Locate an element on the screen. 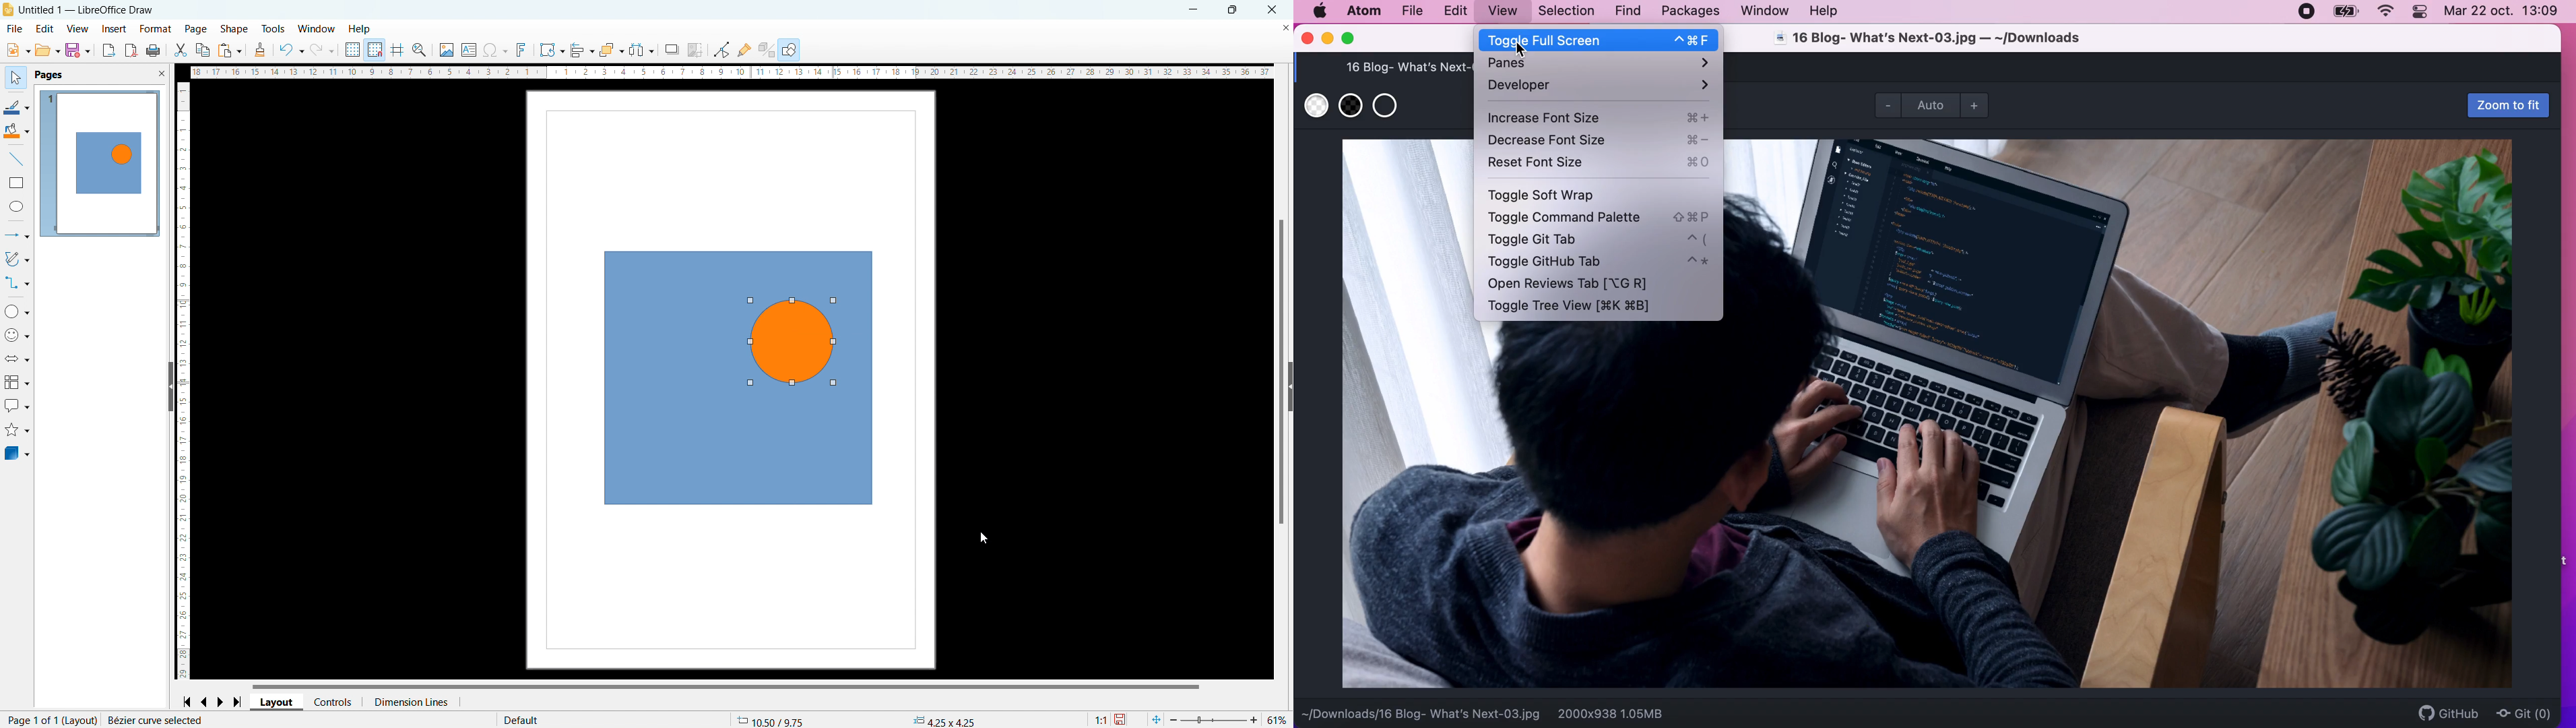 The height and width of the screenshot is (728, 2576). show draw functions is located at coordinates (791, 49).